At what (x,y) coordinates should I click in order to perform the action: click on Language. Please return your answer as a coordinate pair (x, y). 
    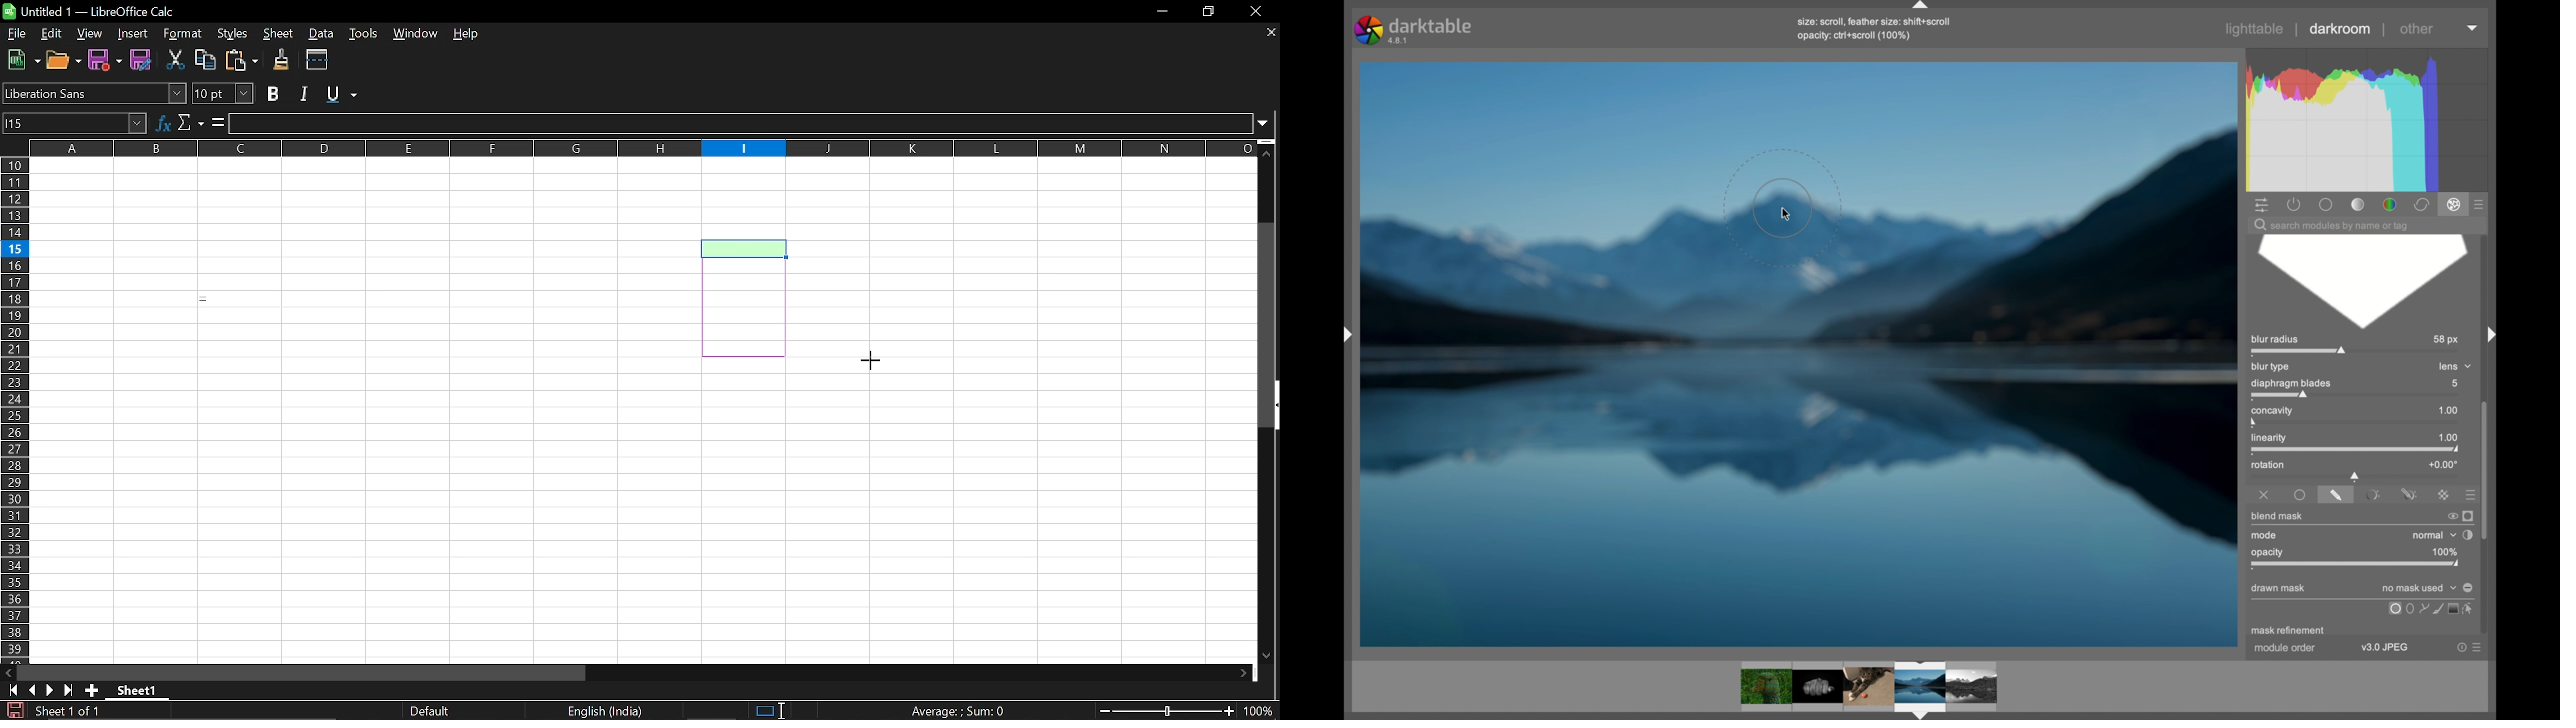
    Looking at the image, I should click on (610, 711).